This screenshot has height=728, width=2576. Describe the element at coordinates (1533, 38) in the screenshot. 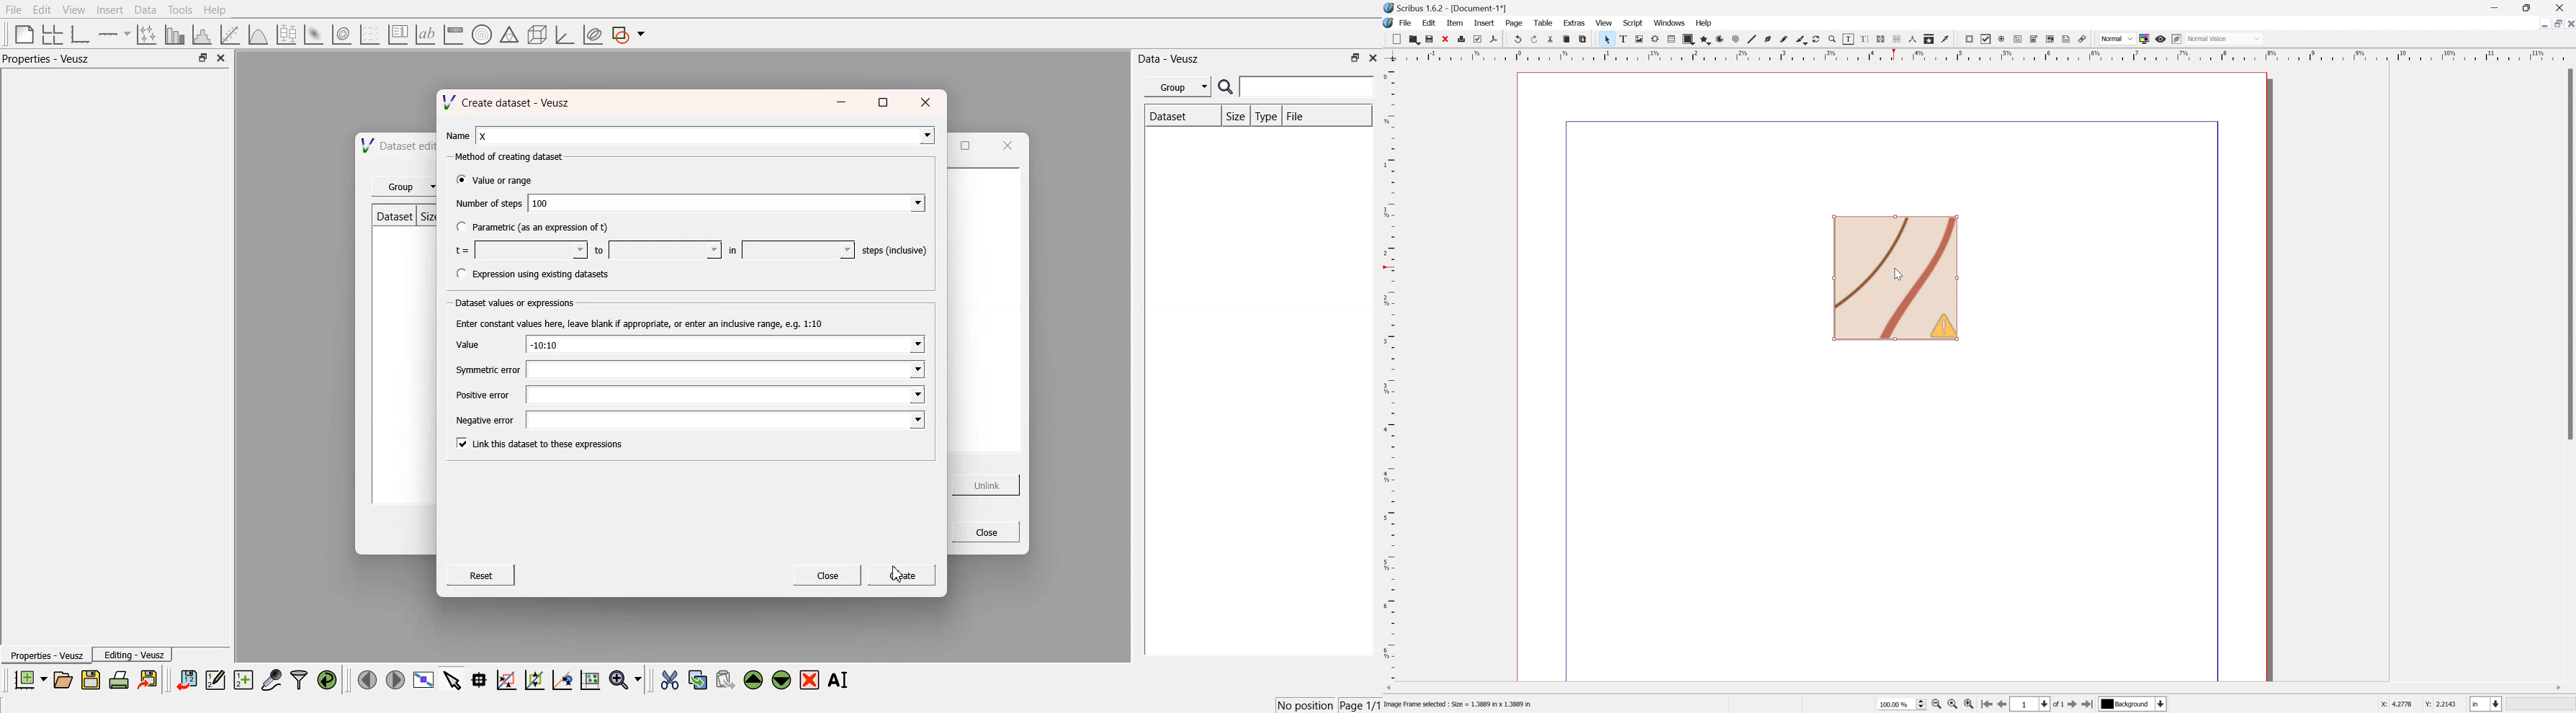

I see `Redo` at that location.